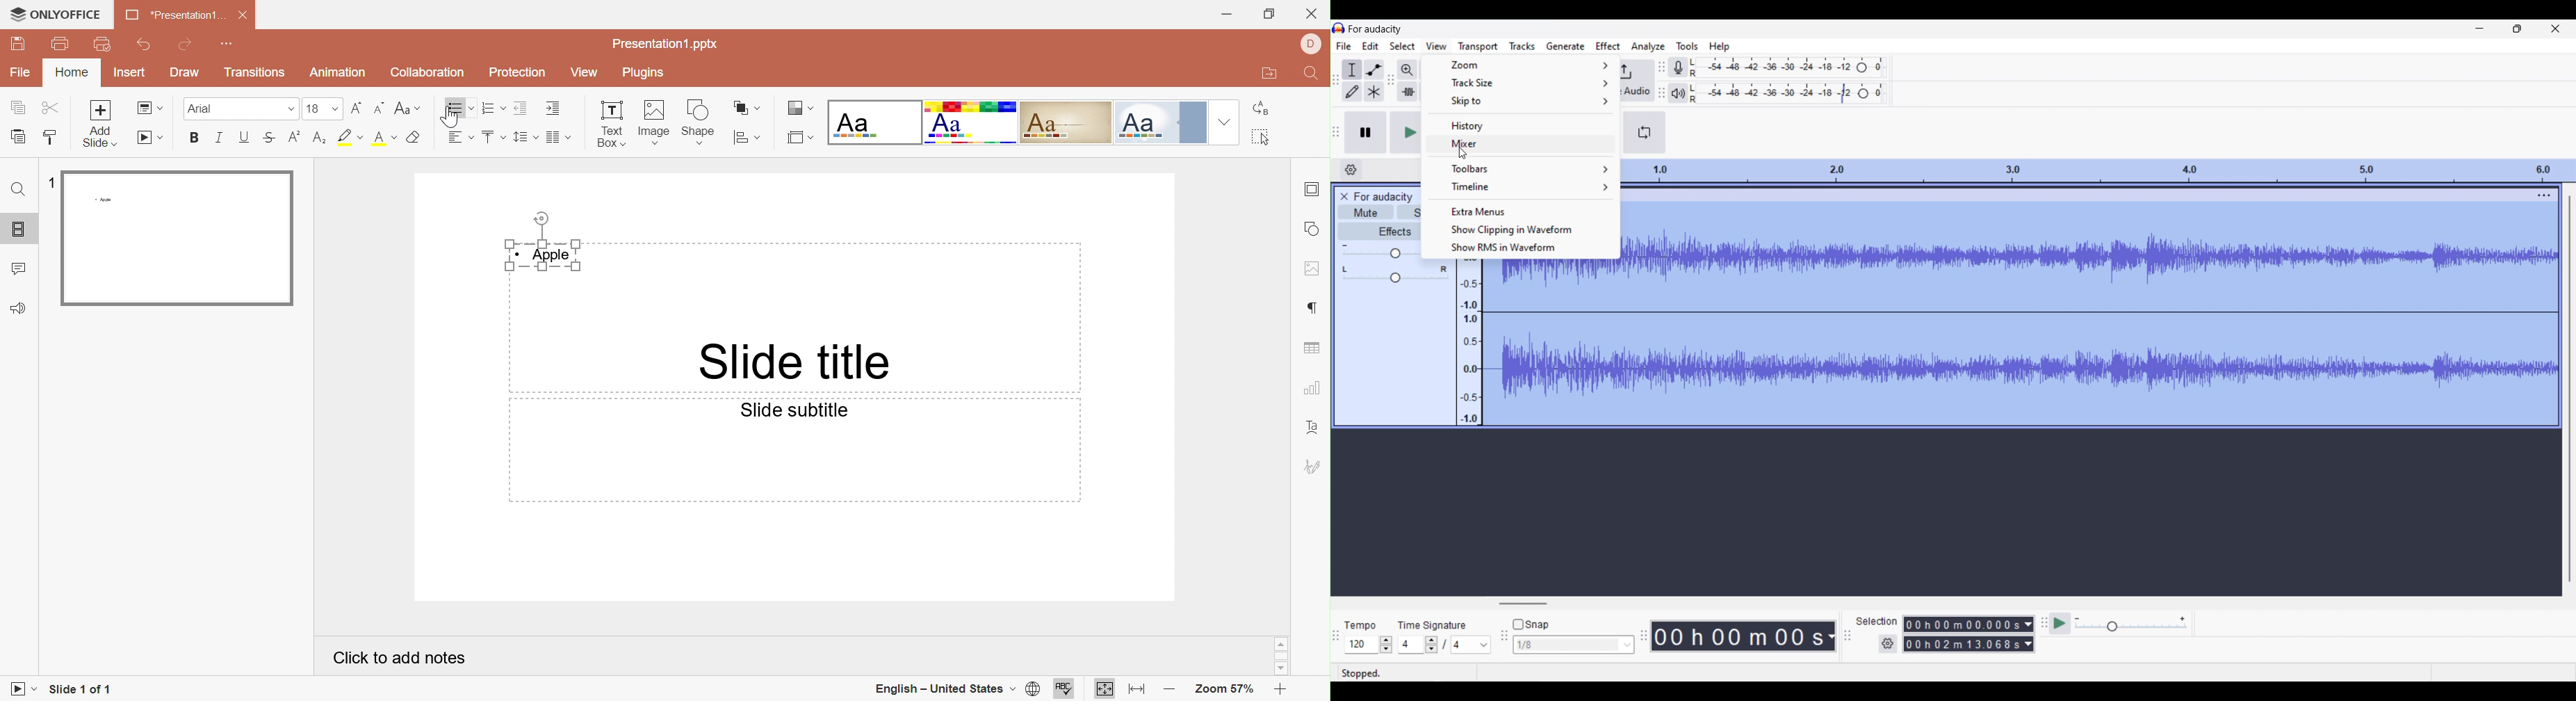  I want to click on Status bar information, so click(1366, 673).